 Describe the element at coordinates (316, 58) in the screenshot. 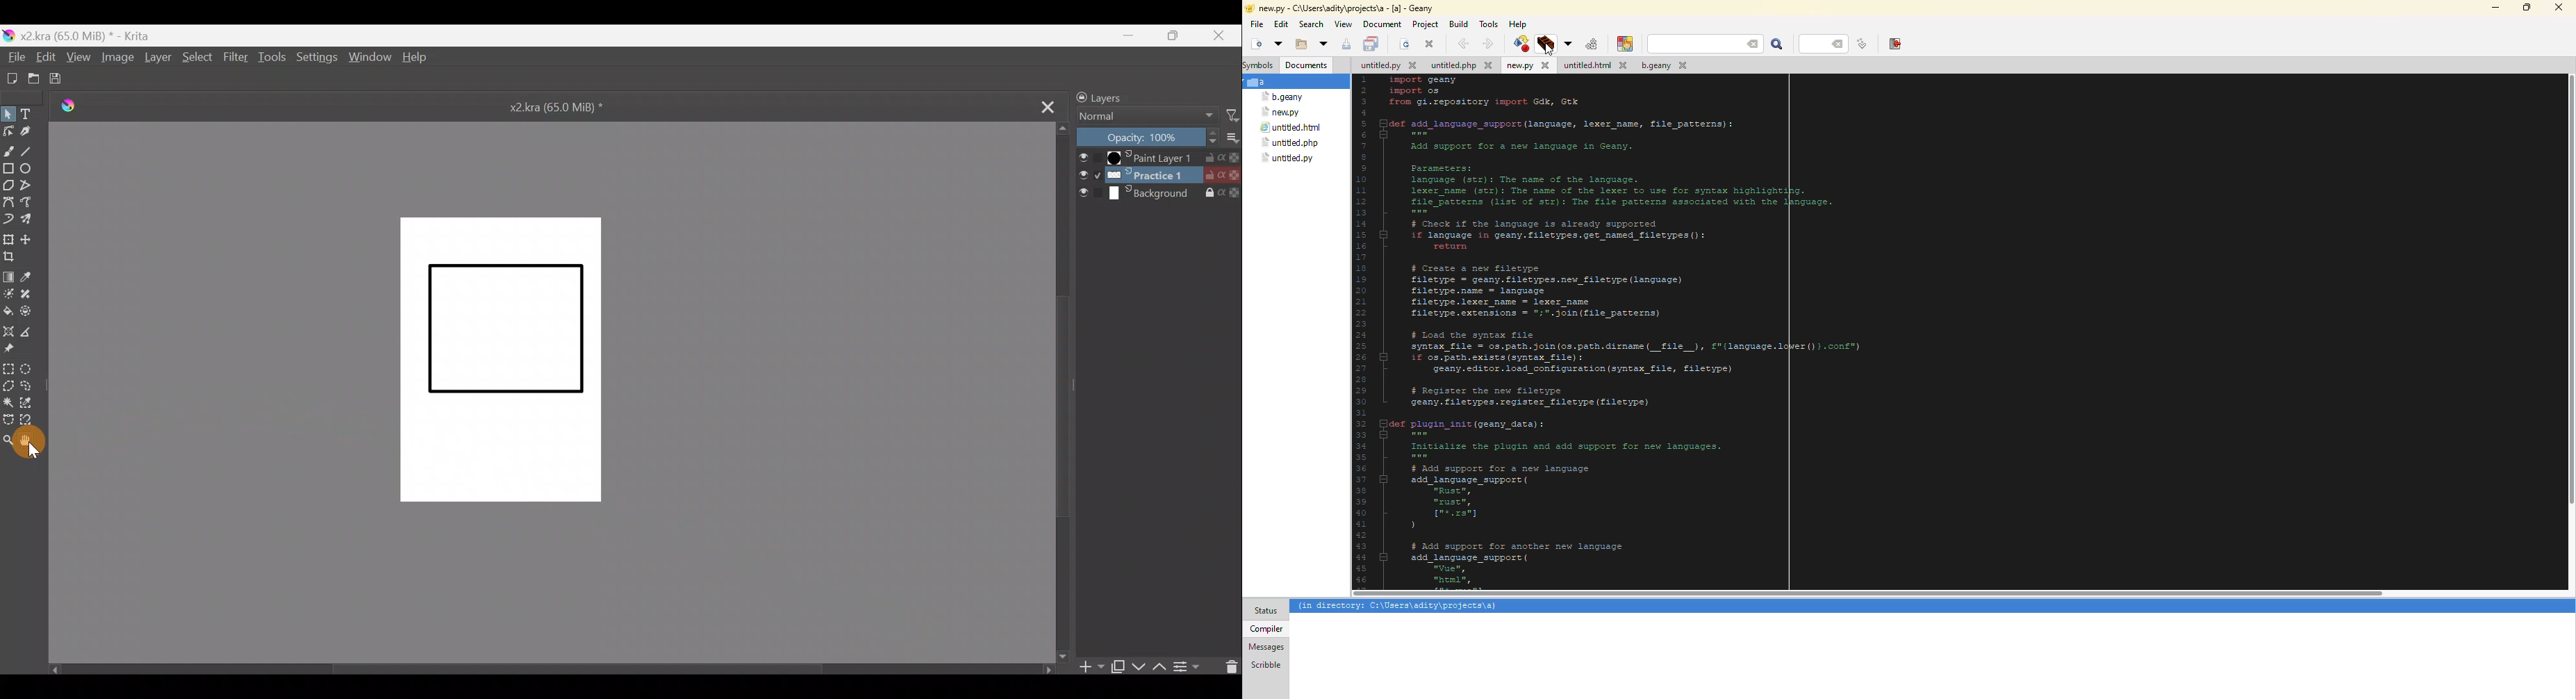

I see `Settings` at that location.